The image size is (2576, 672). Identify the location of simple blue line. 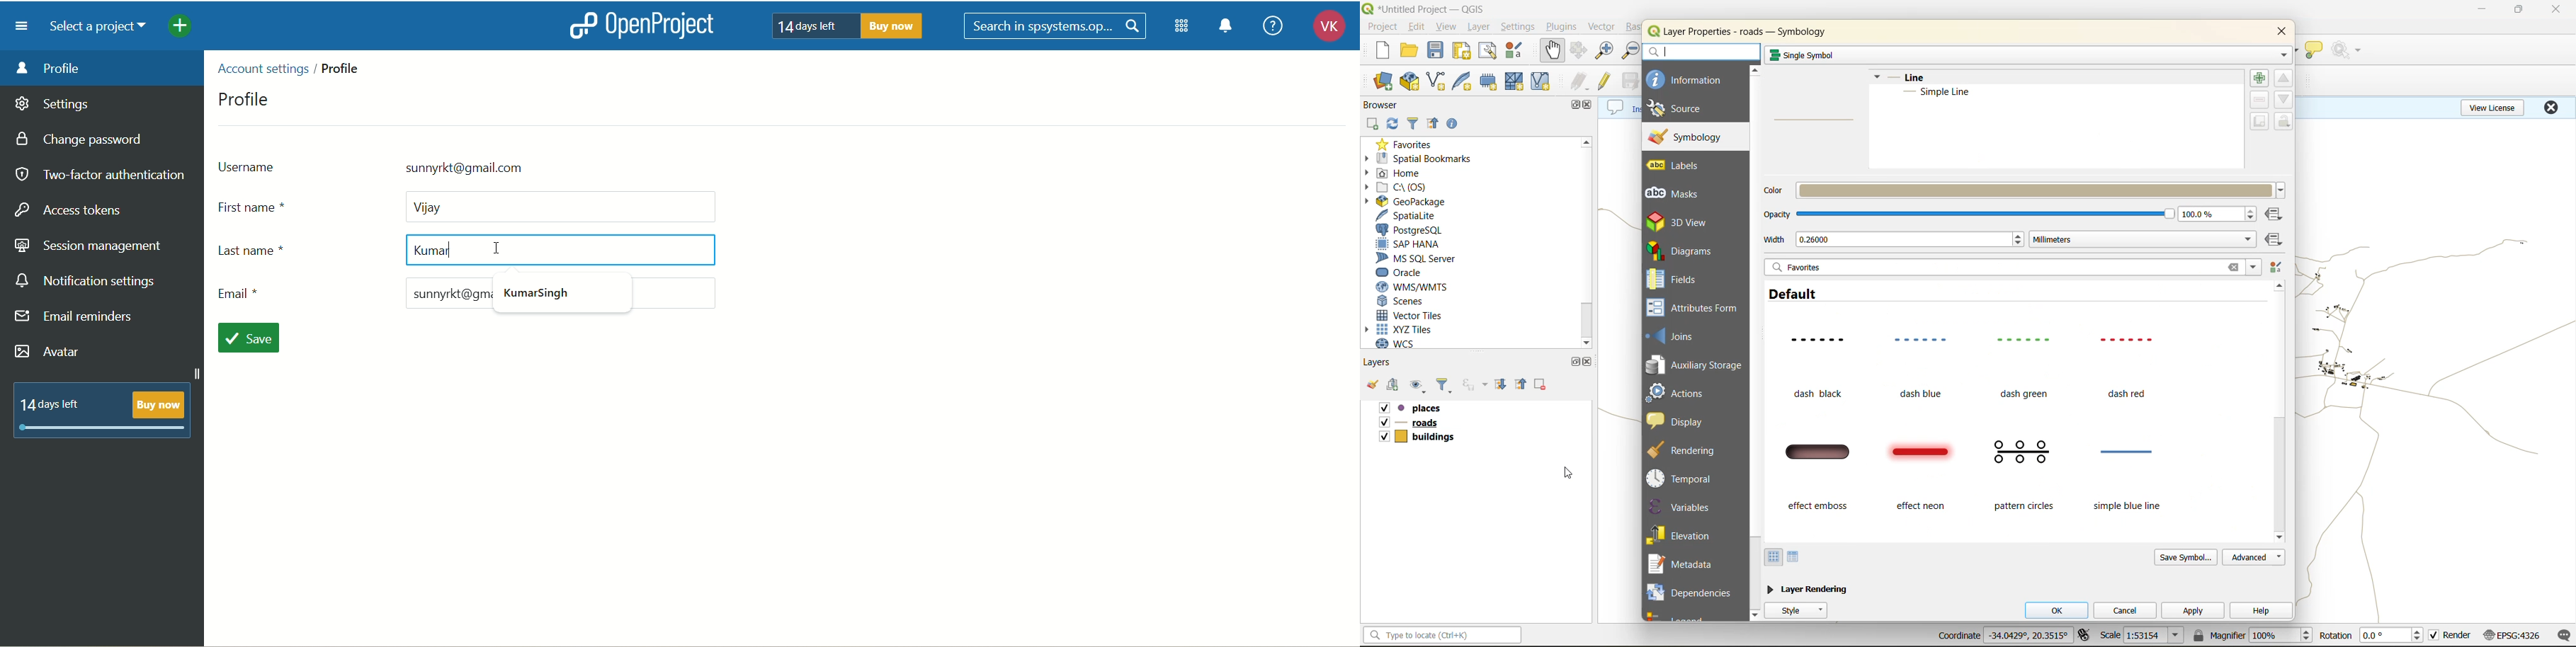
(2133, 474).